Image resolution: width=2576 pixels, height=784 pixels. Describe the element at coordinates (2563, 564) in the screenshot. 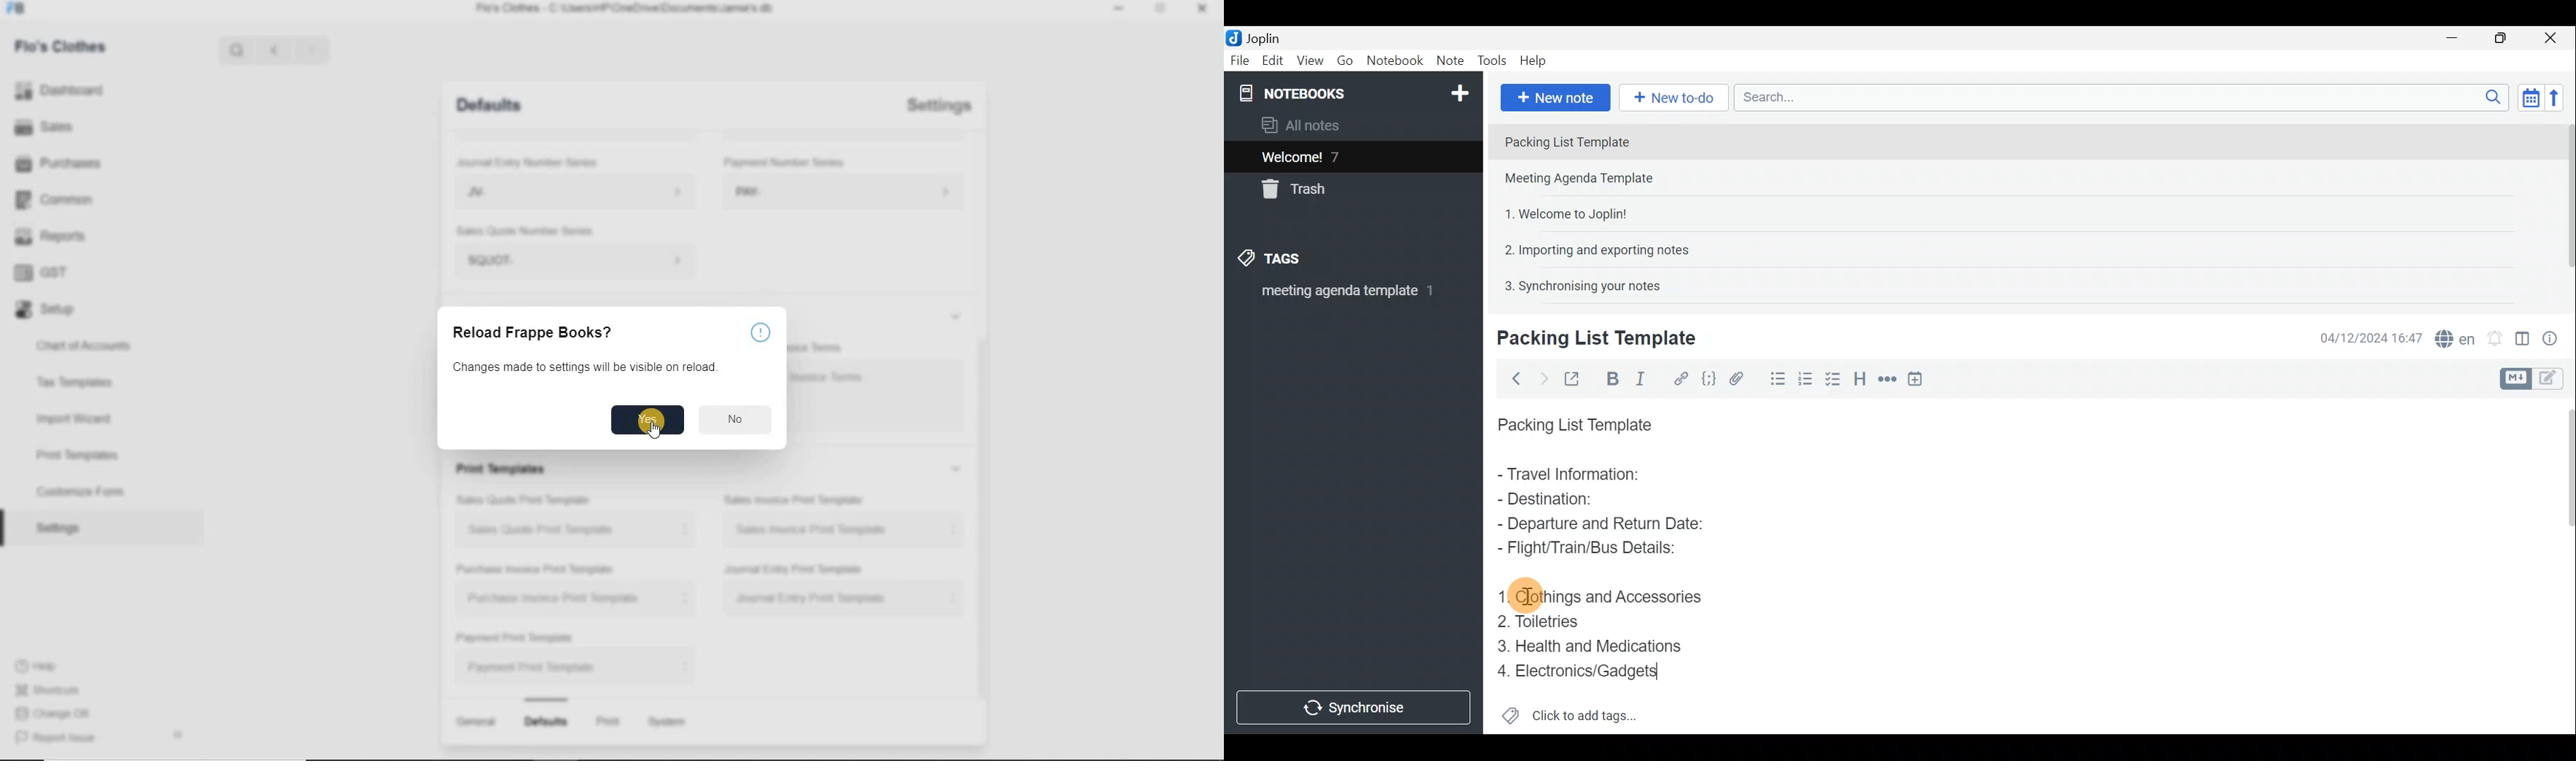

I see `Scroll bar` at that location.